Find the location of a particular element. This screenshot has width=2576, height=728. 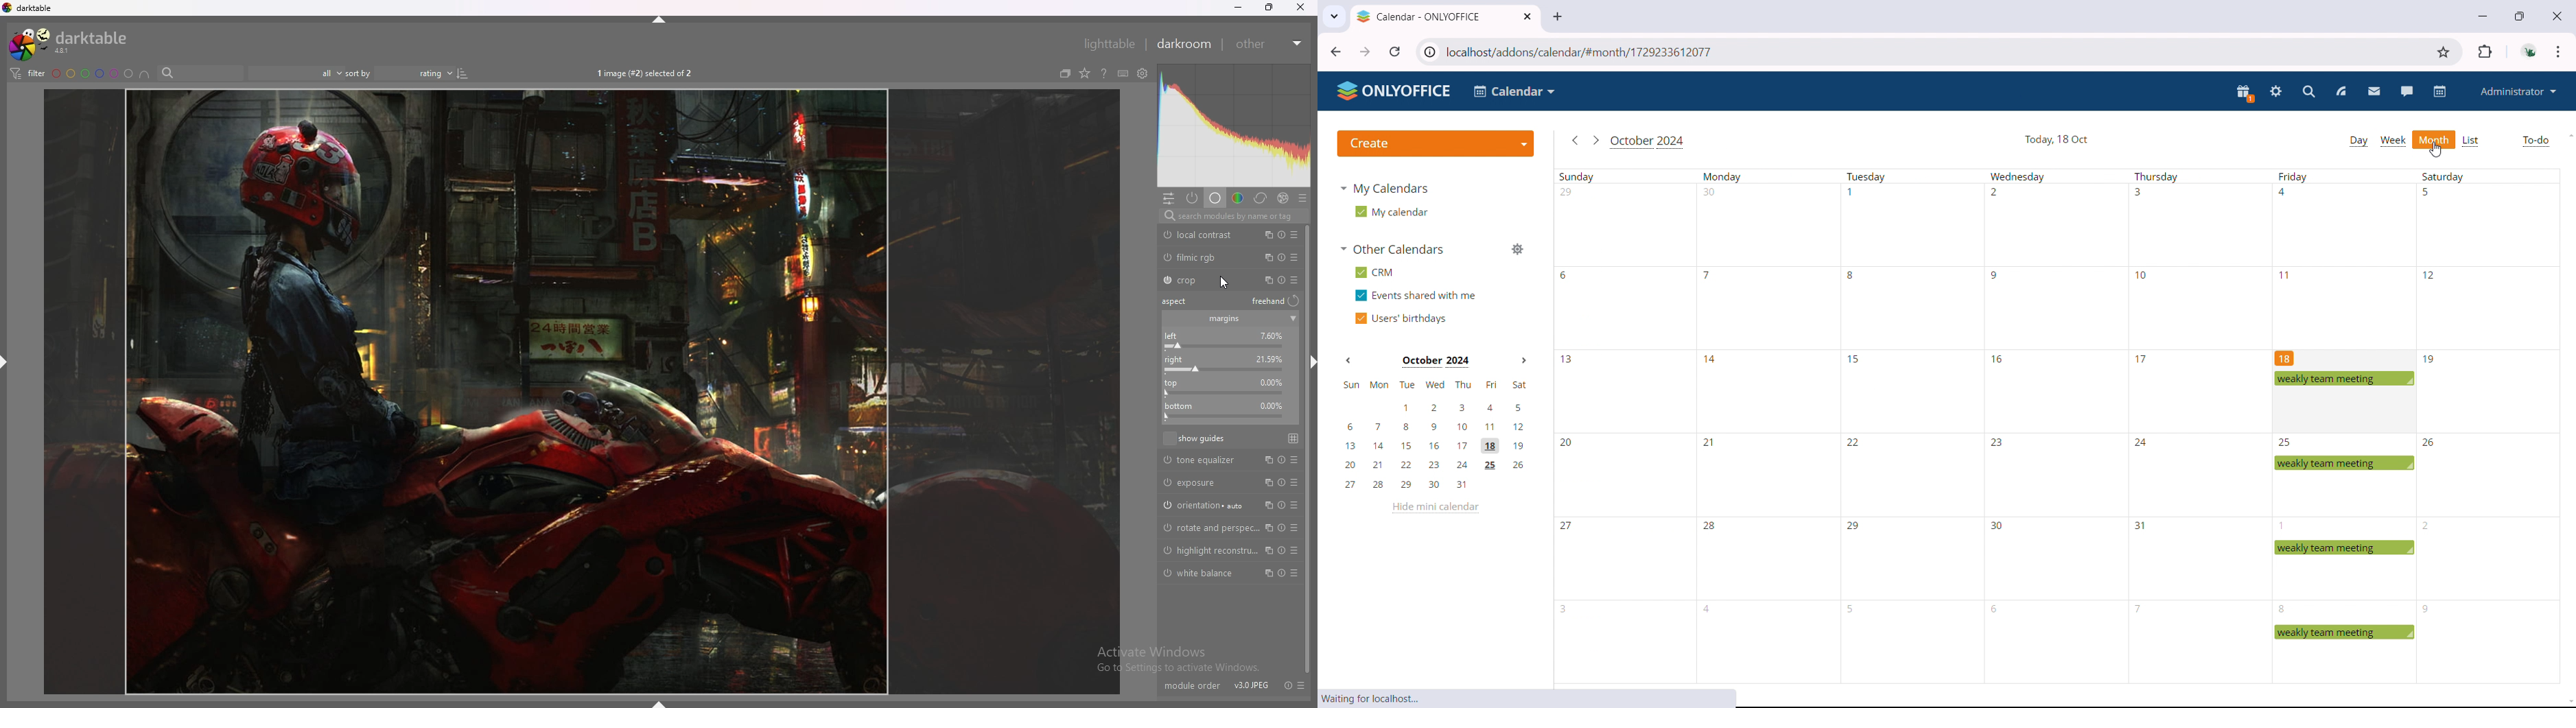

presets is located at coordinates (1294, 279).